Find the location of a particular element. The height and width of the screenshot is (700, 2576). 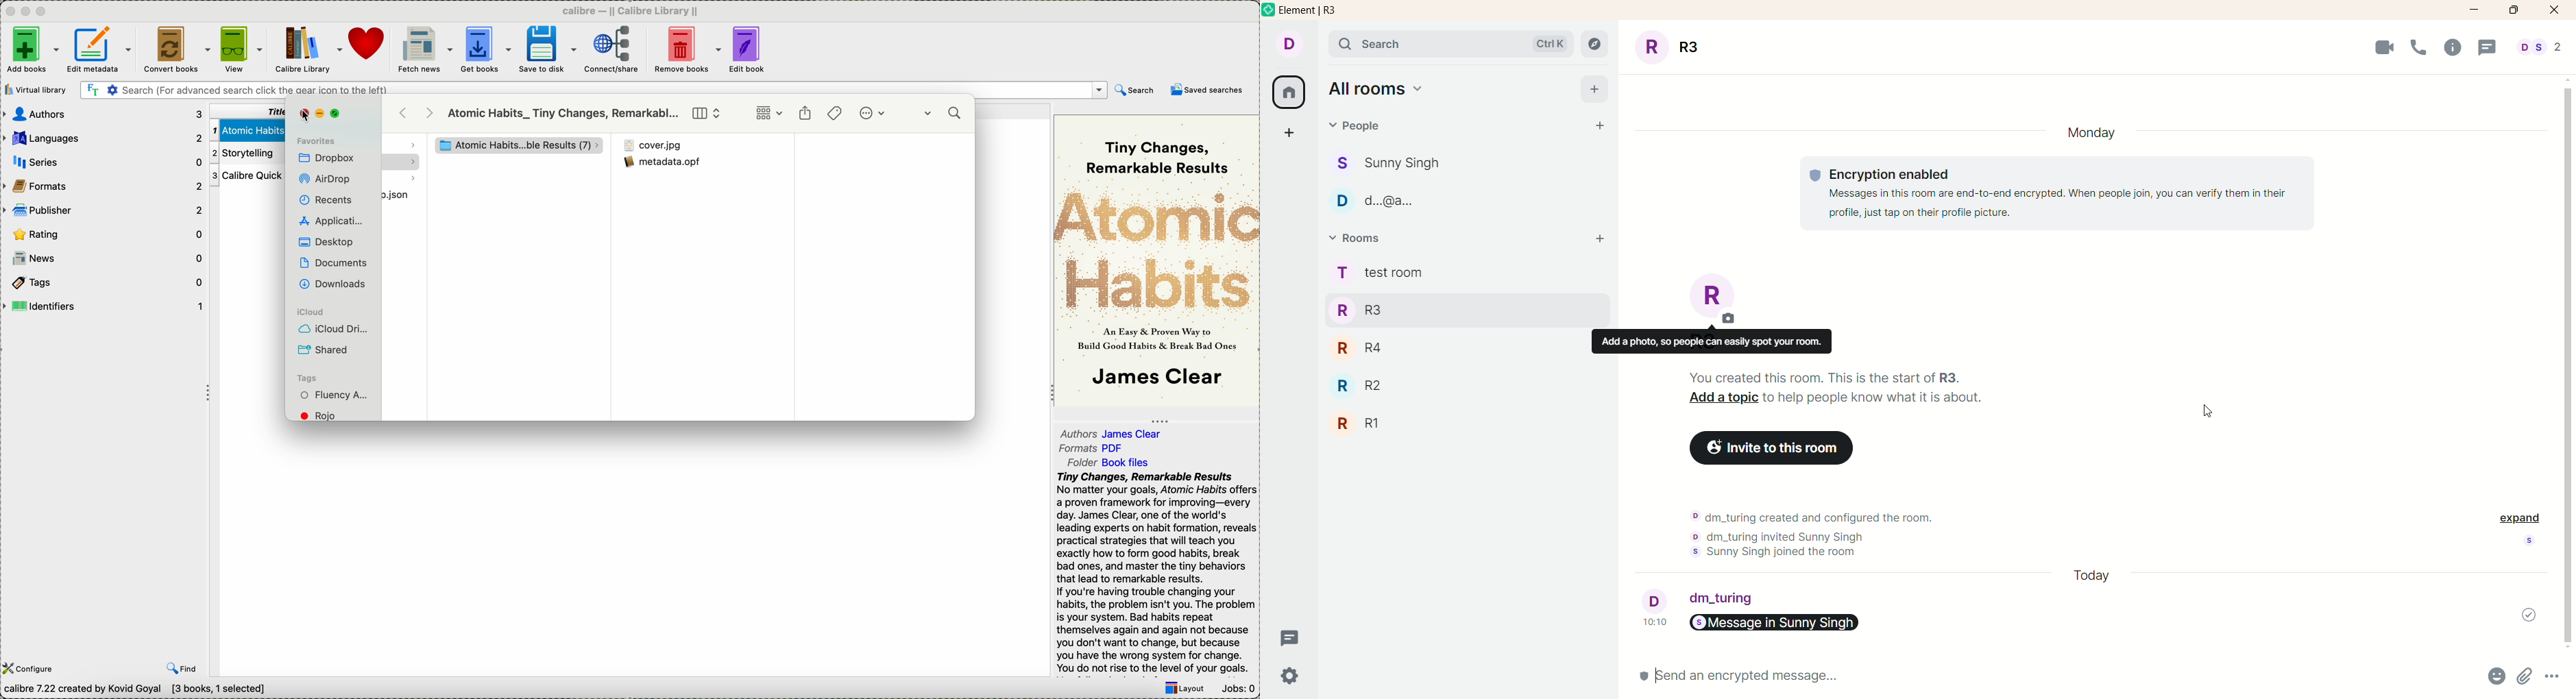

Dropbox is located at coordinates (327, 159).